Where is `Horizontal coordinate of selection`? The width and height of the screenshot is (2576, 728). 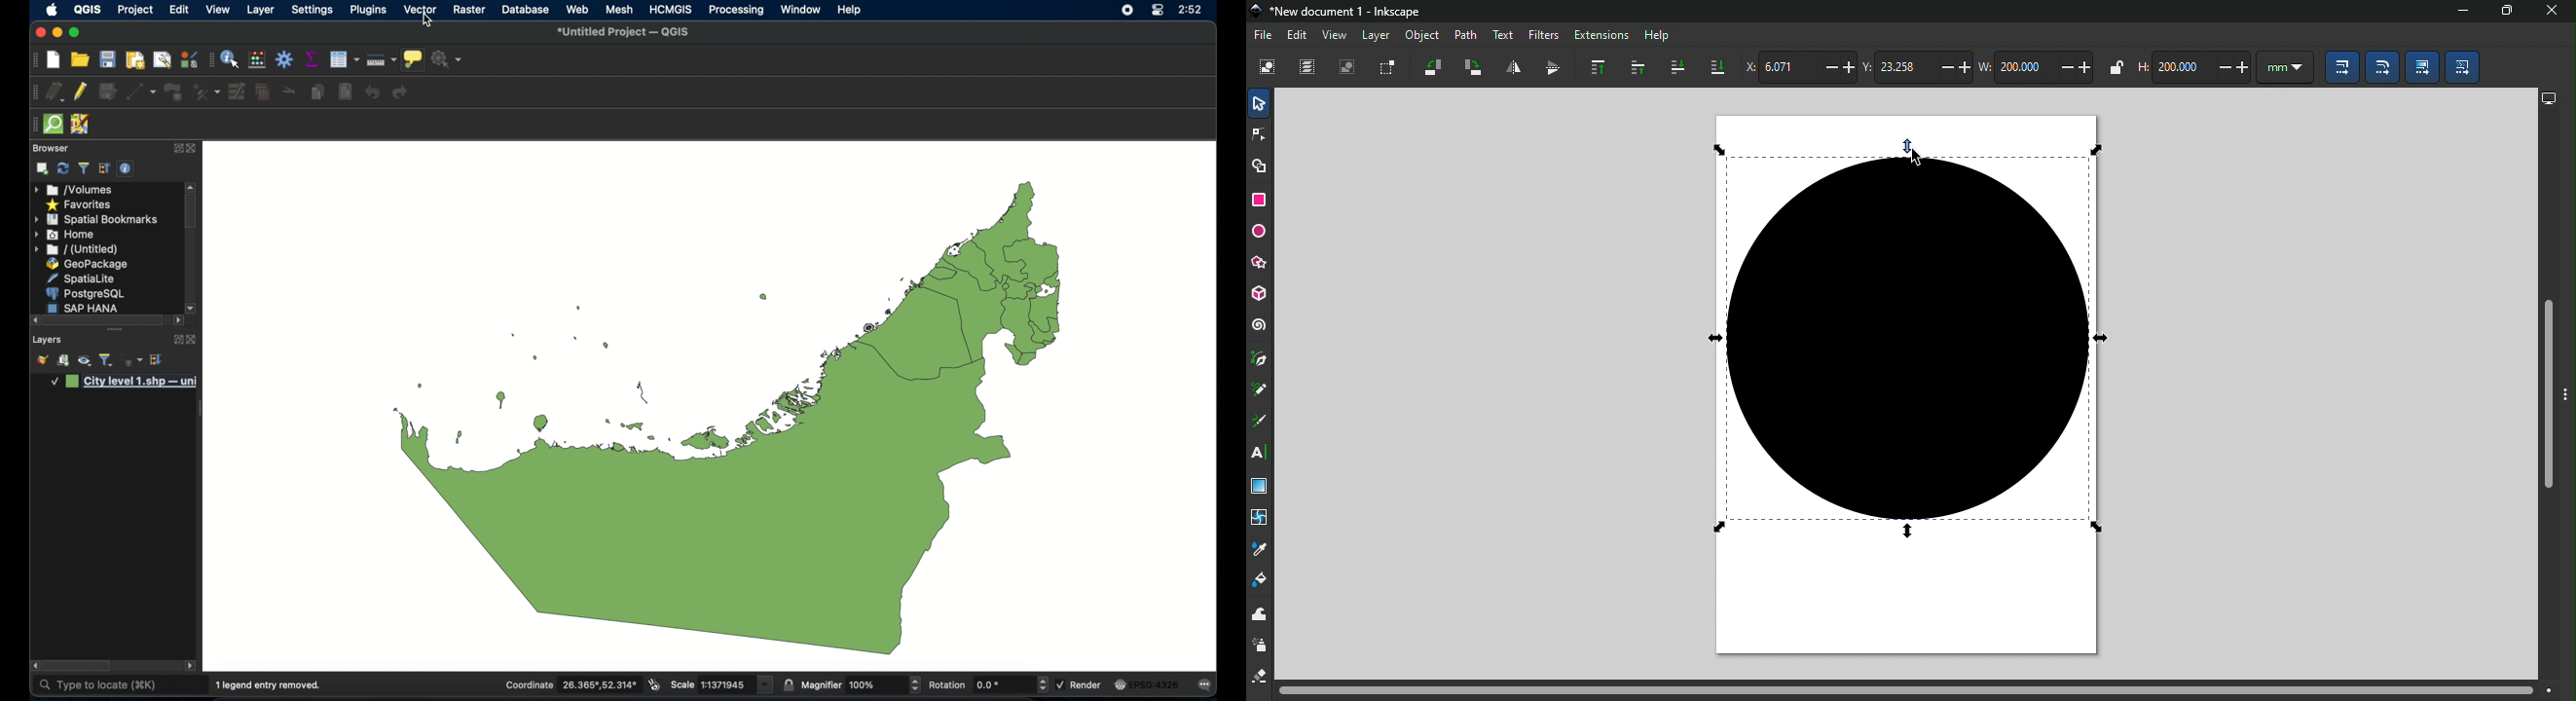 Horizontal coordinate of selection is located at coordinates (1802, 68).